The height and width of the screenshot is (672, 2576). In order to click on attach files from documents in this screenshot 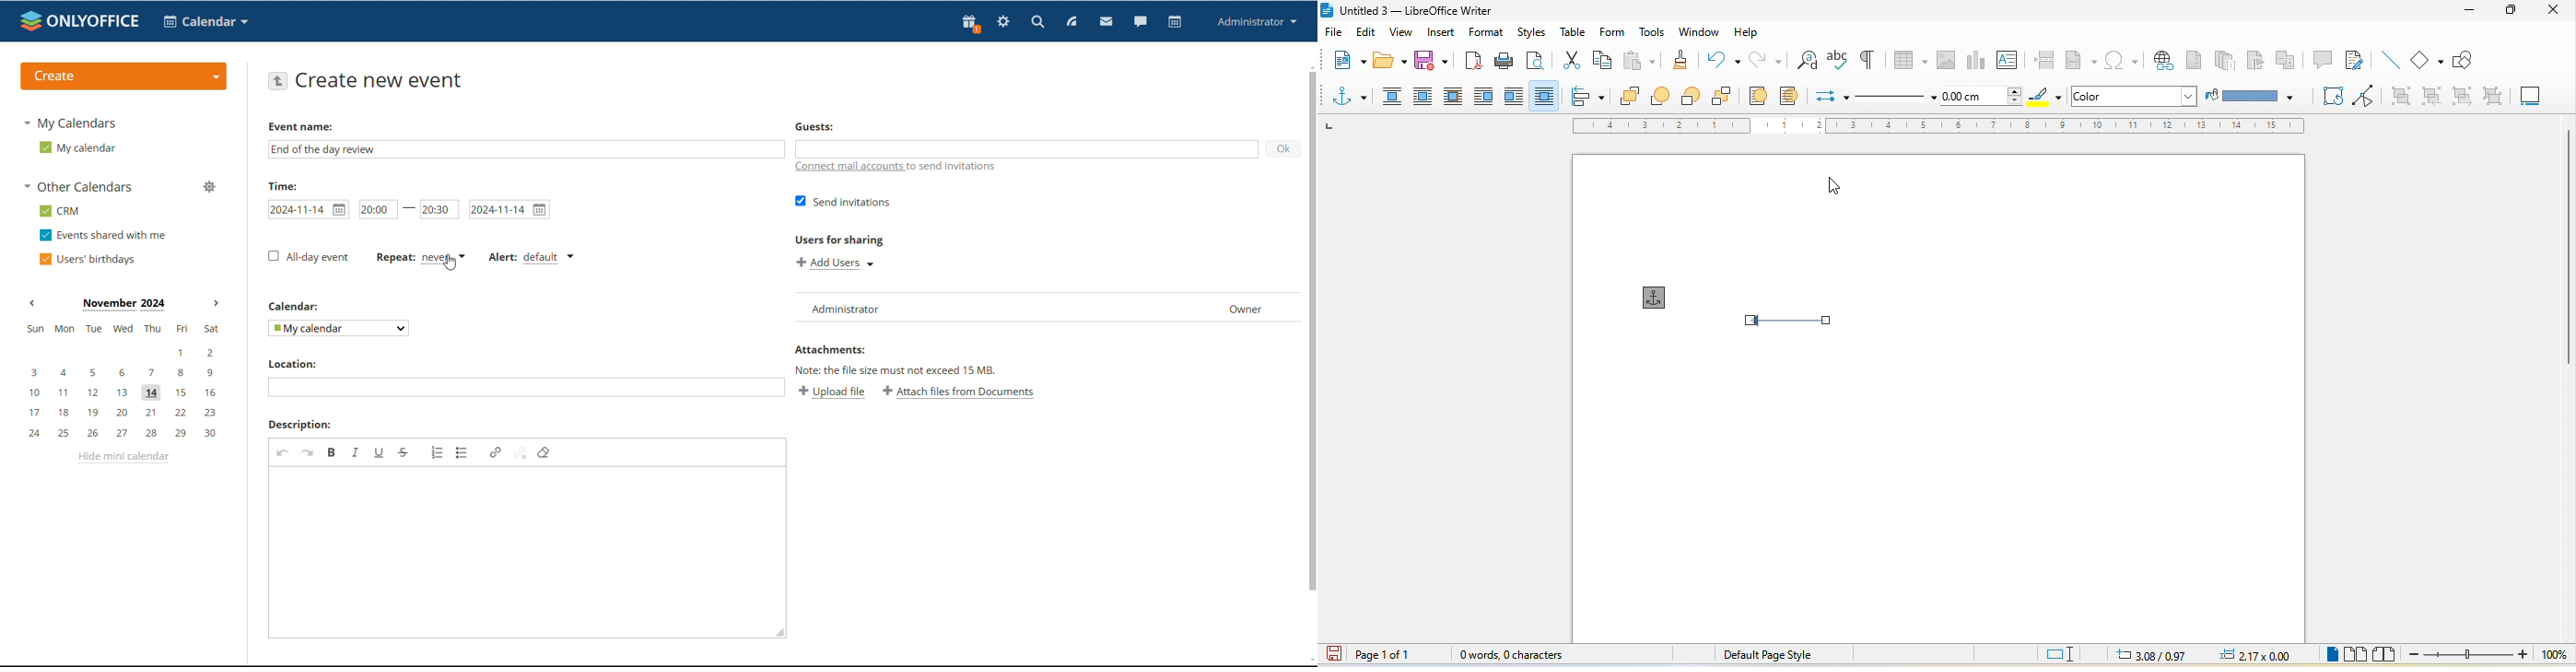, I will do `click(959, 392)`.